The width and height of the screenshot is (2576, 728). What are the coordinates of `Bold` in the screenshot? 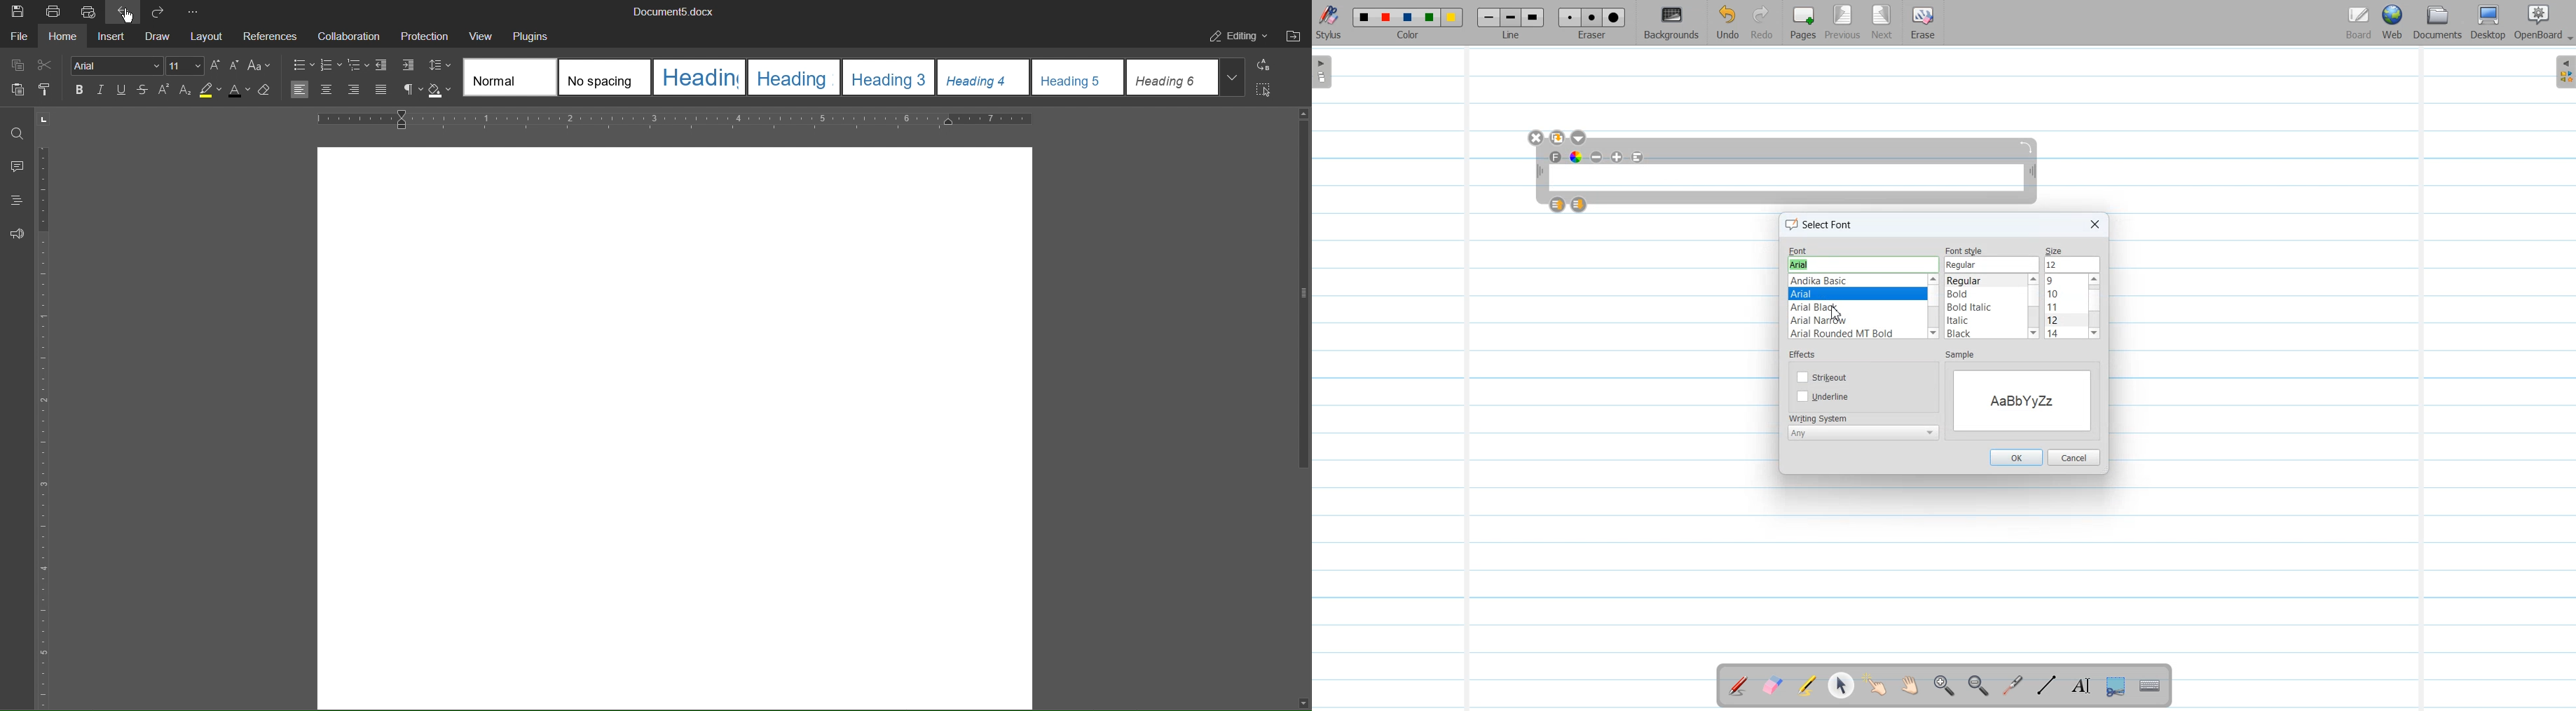 It's located at (82, 89).